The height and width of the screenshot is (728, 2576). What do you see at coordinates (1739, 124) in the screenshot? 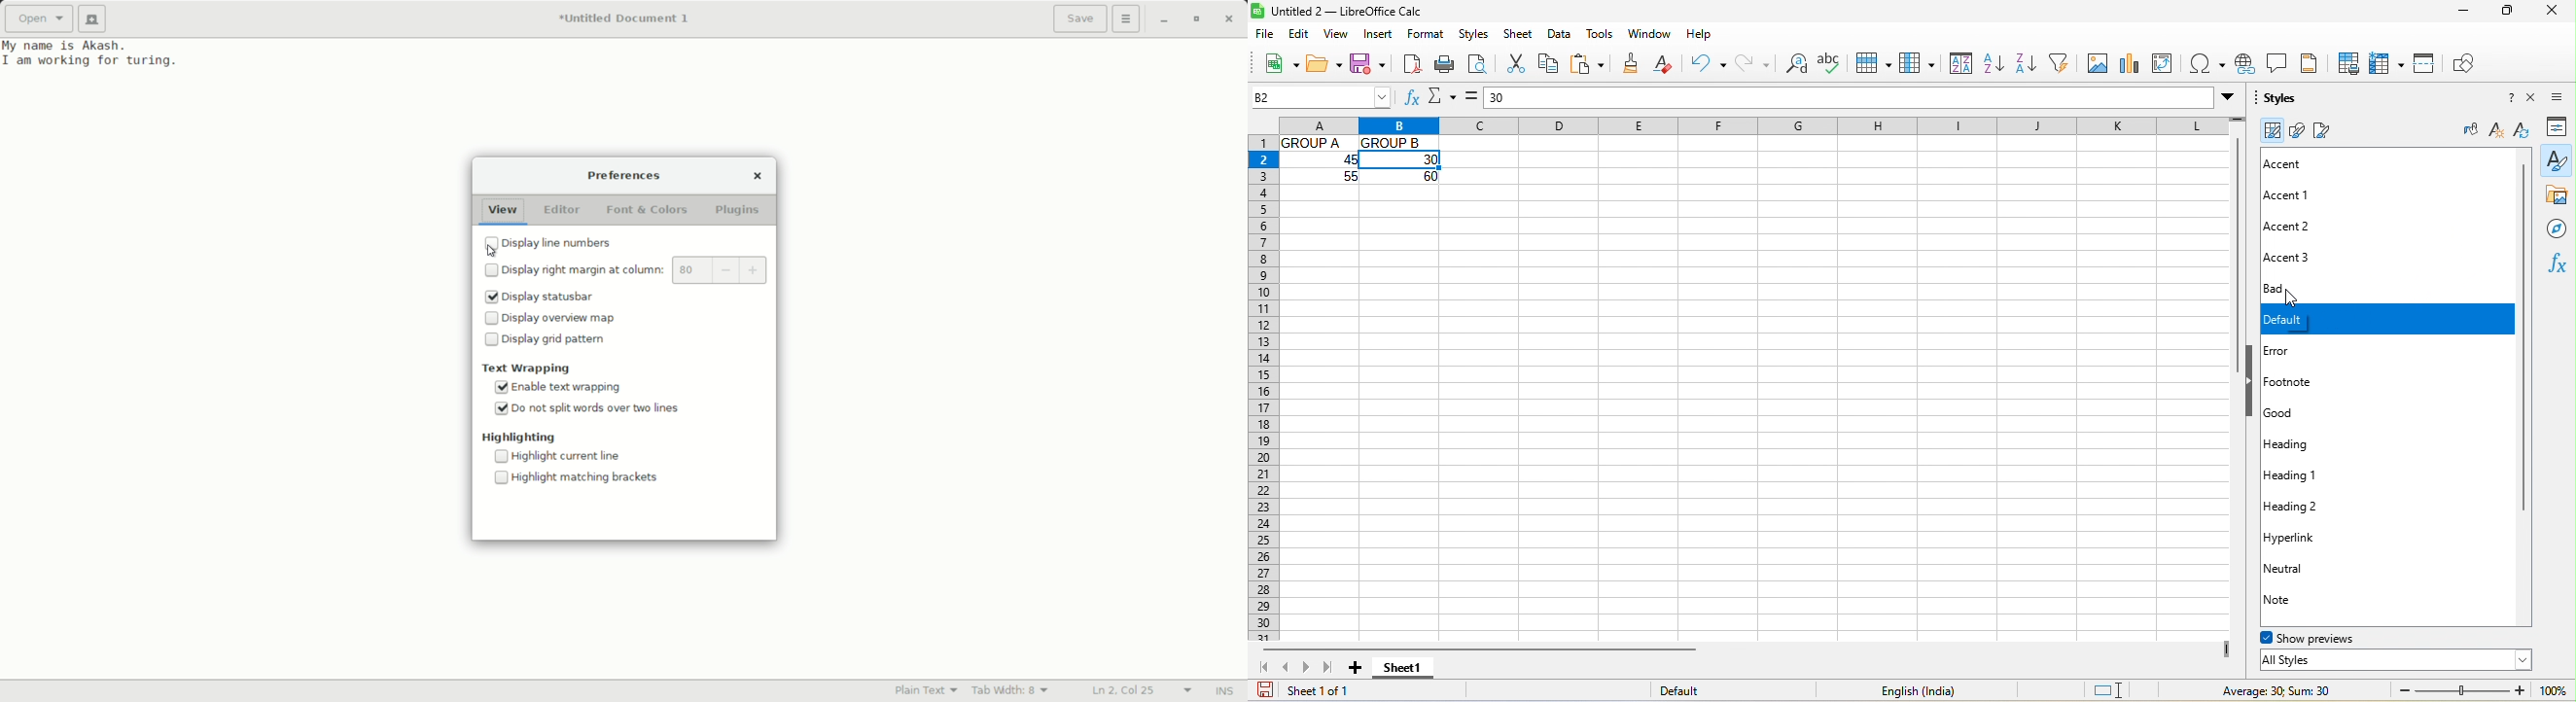
I see `column` at bounding box center [1739, 124].